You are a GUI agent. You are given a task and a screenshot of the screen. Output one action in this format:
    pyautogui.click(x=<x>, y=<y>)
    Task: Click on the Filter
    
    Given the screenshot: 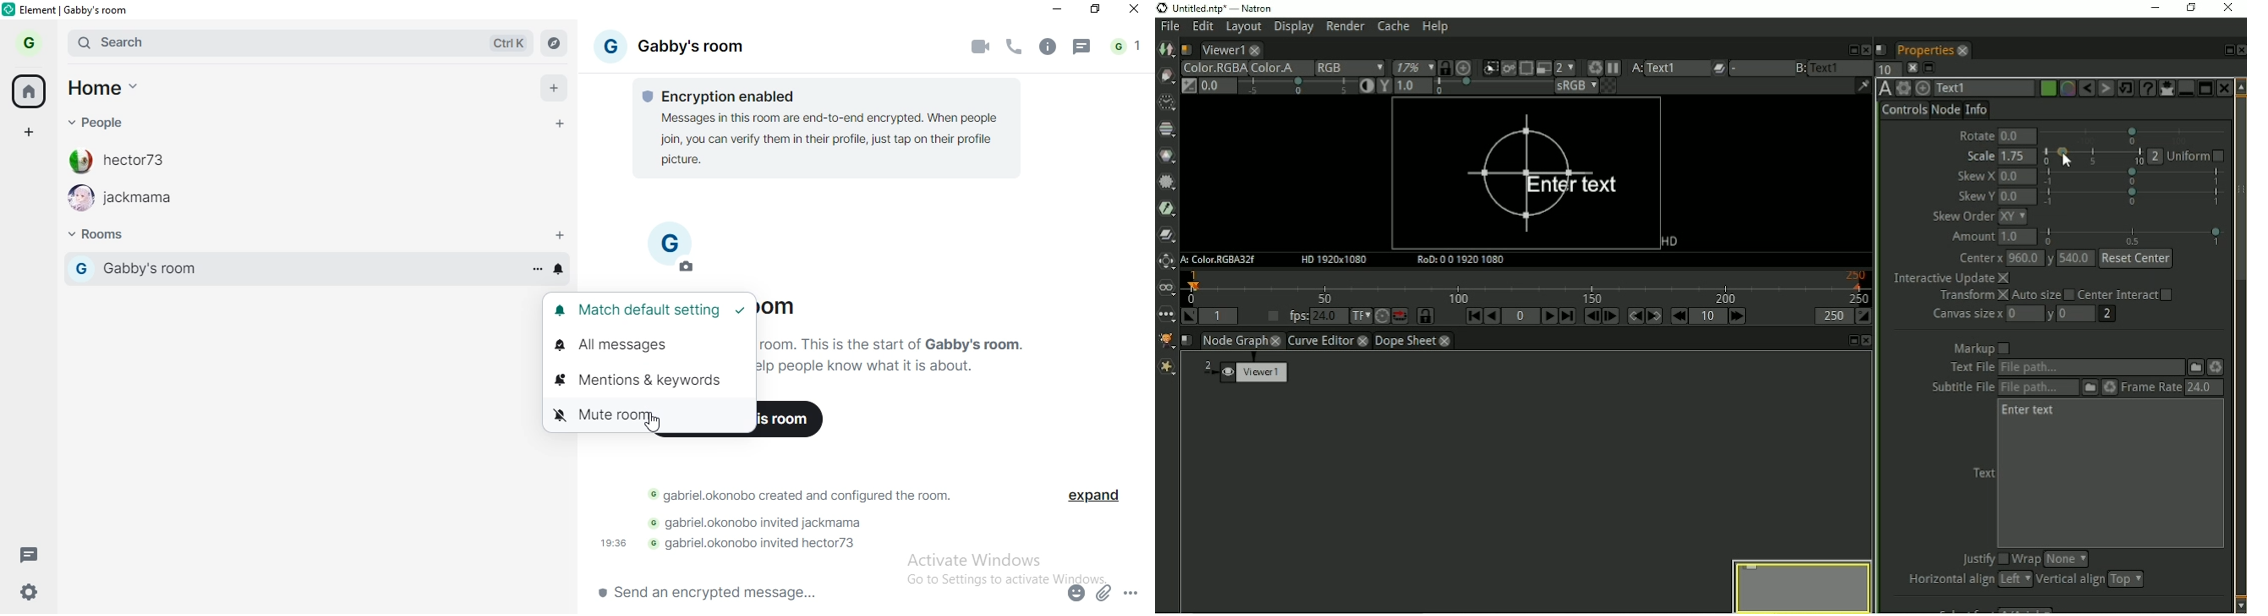 What is the action you would take?
    pyautogui.click(x=1170, y=210)
    